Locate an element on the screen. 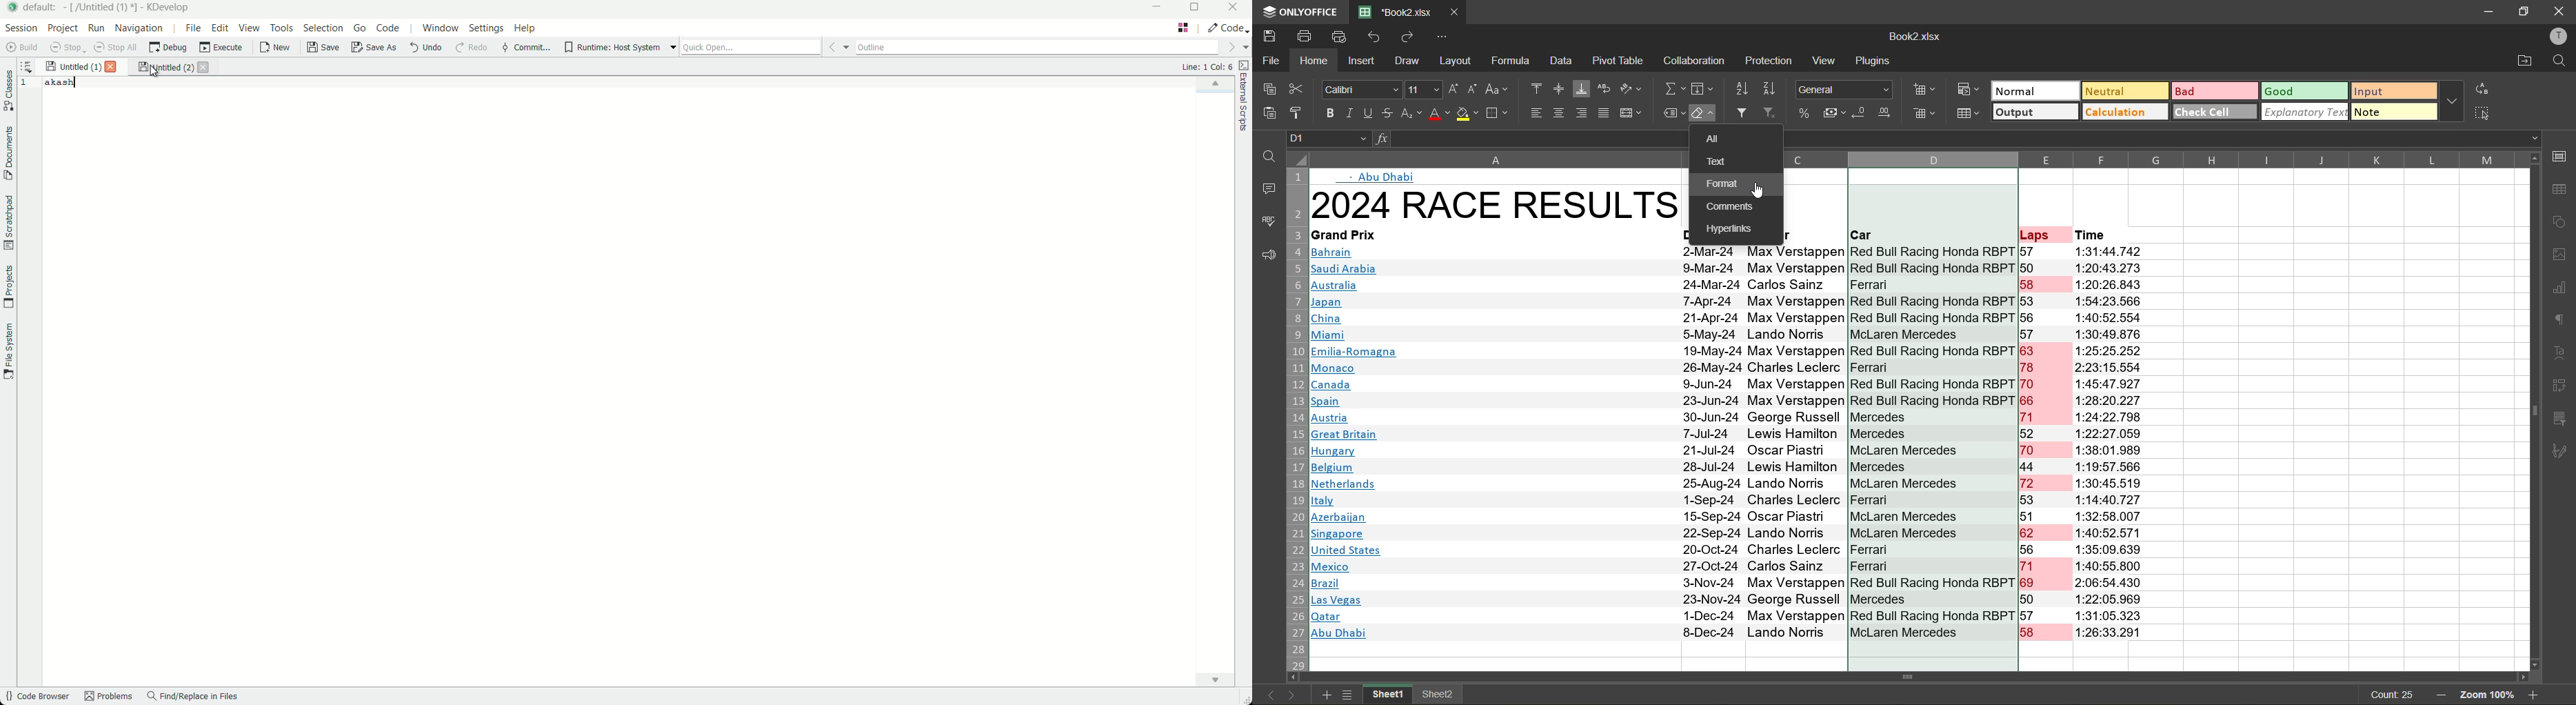 This screenshot has height=728, width=2576. comments is located at coordinates (1735, 209).